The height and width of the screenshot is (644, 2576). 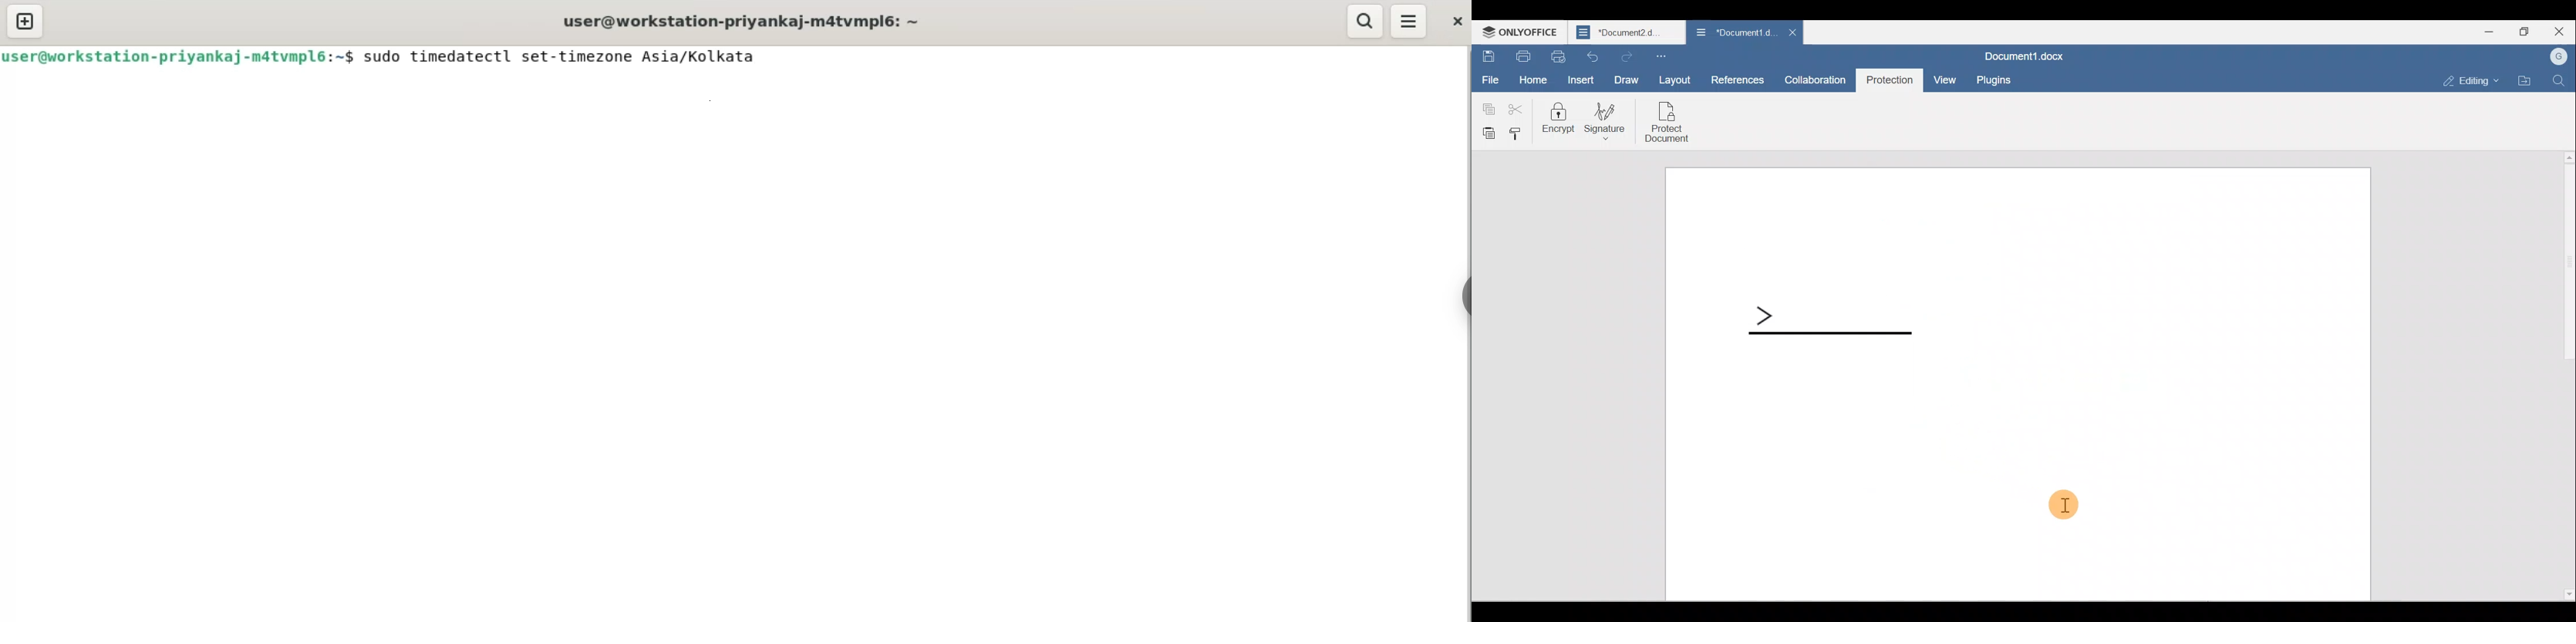 I want to click on Print file, so click(x=1523, y=56).